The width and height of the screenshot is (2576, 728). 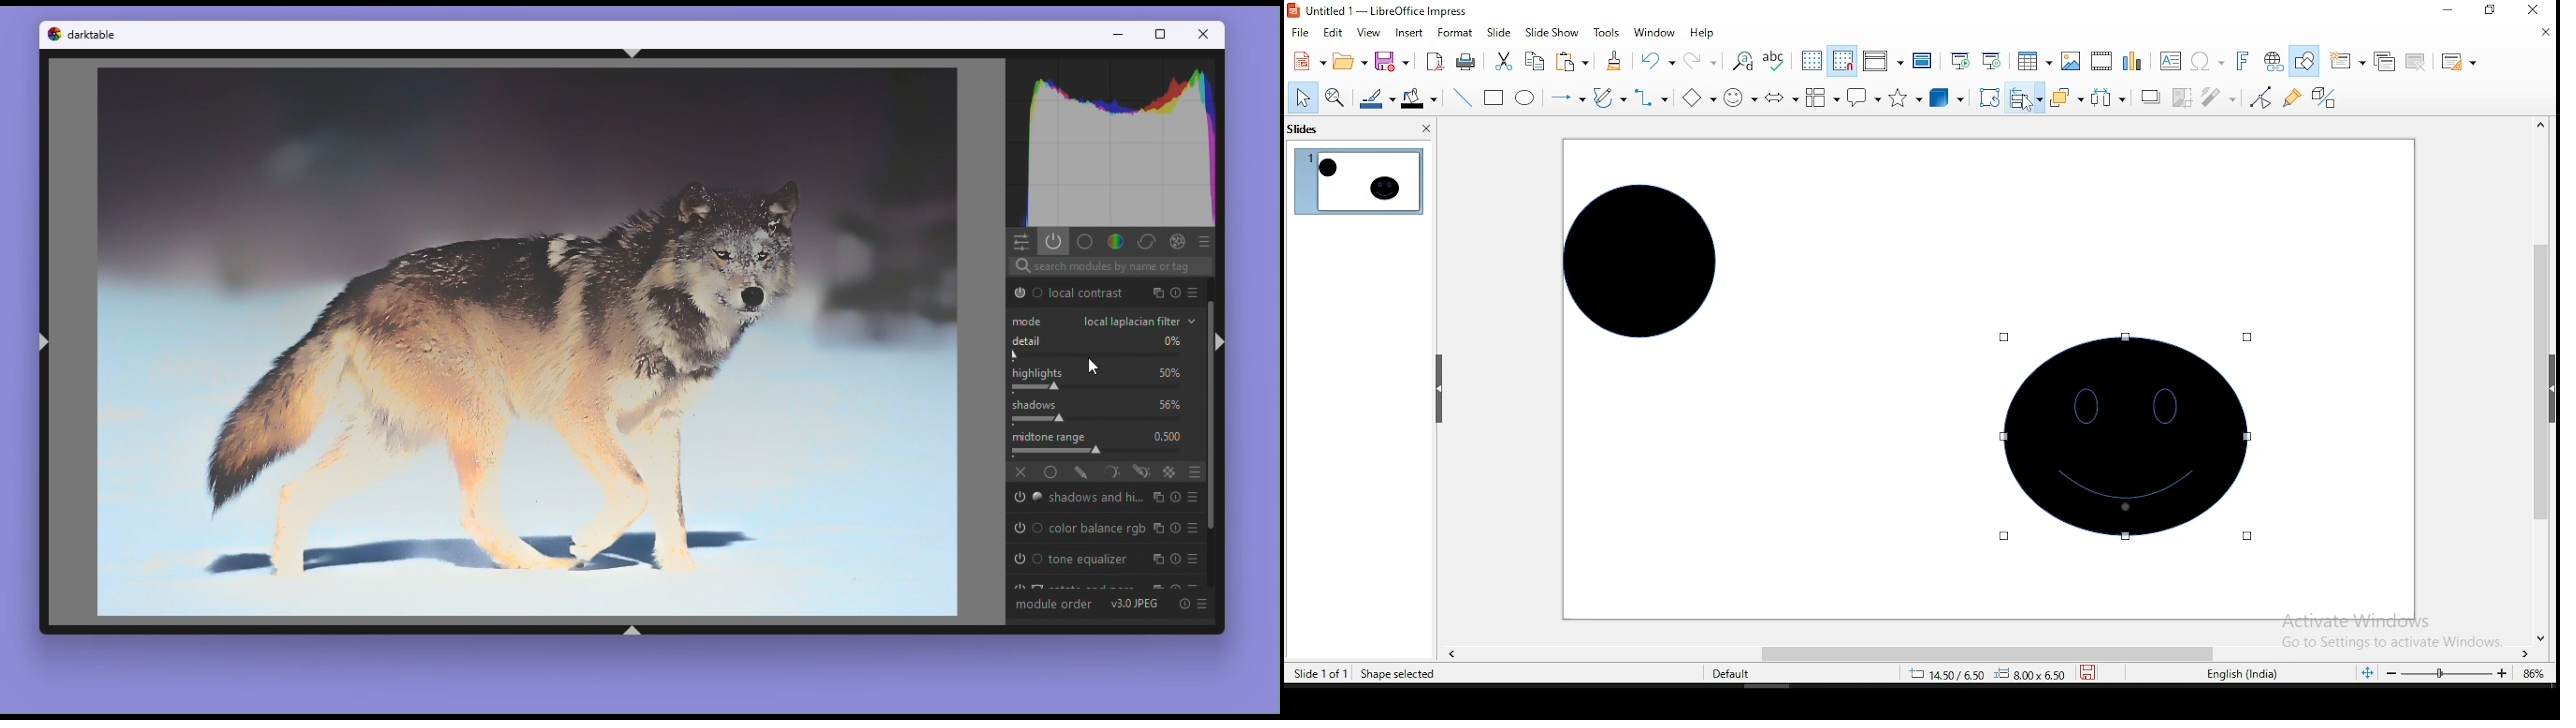 I want to click on block arrows, so click(x=1780, y=97).